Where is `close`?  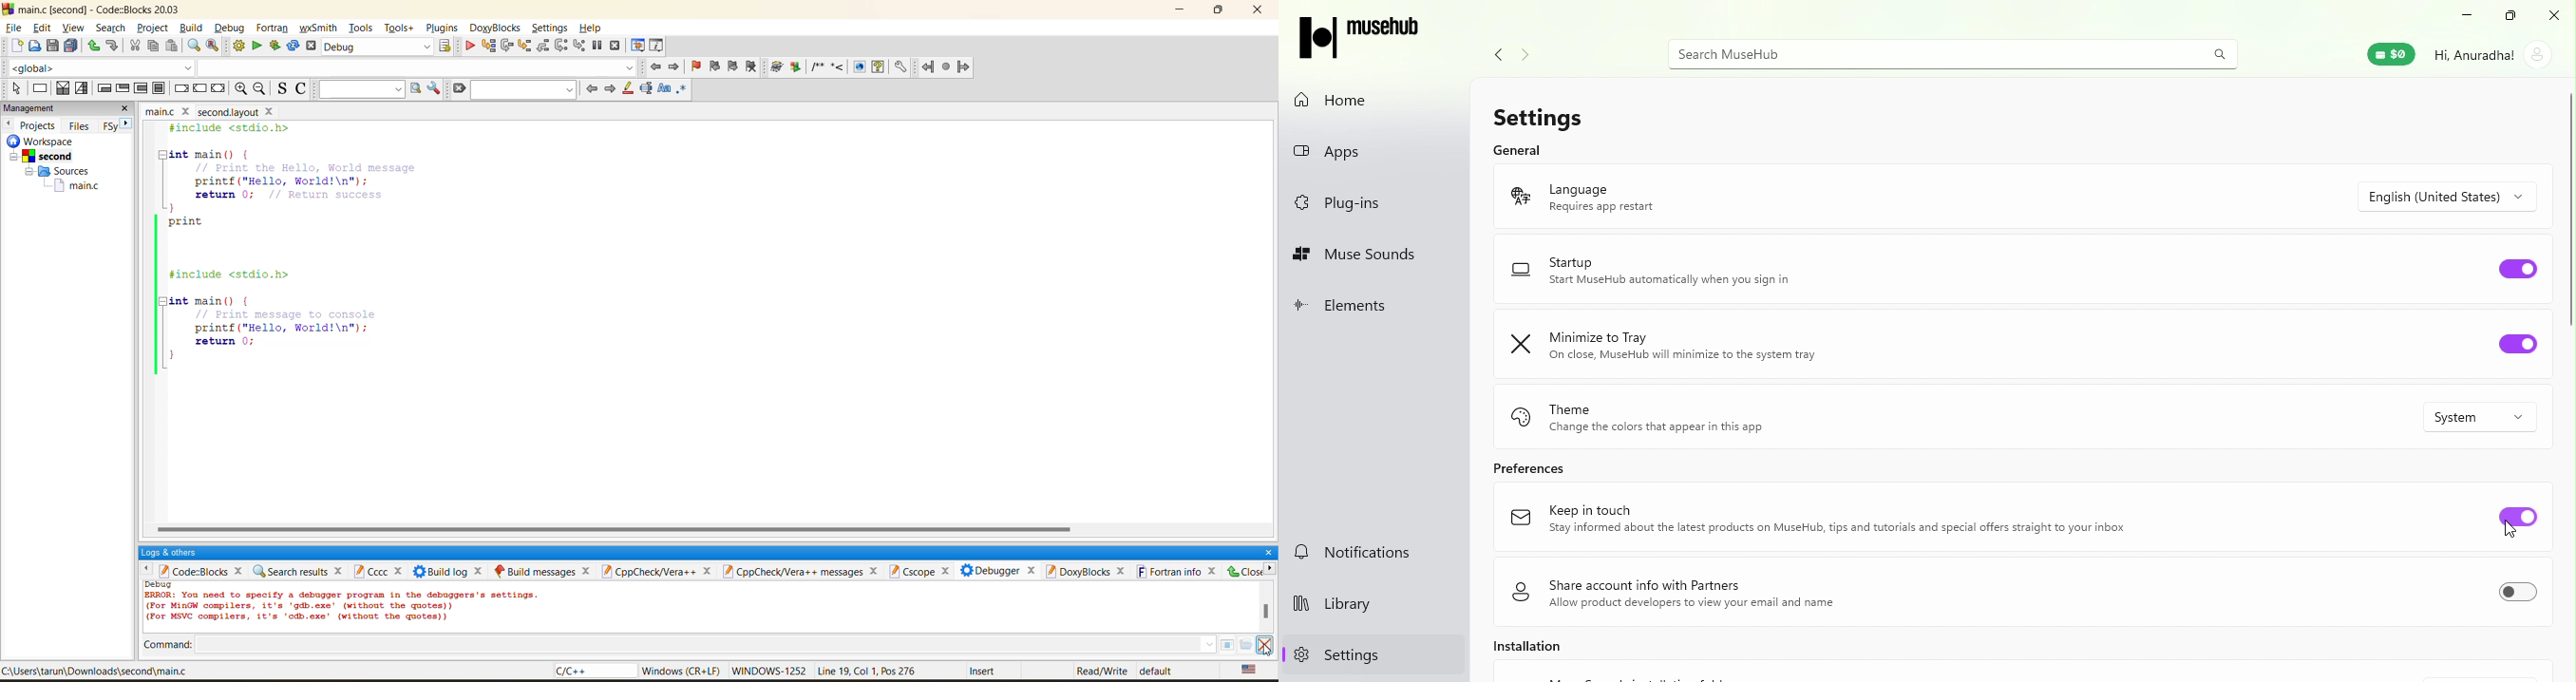 close is located at coordinates (1261, 11).